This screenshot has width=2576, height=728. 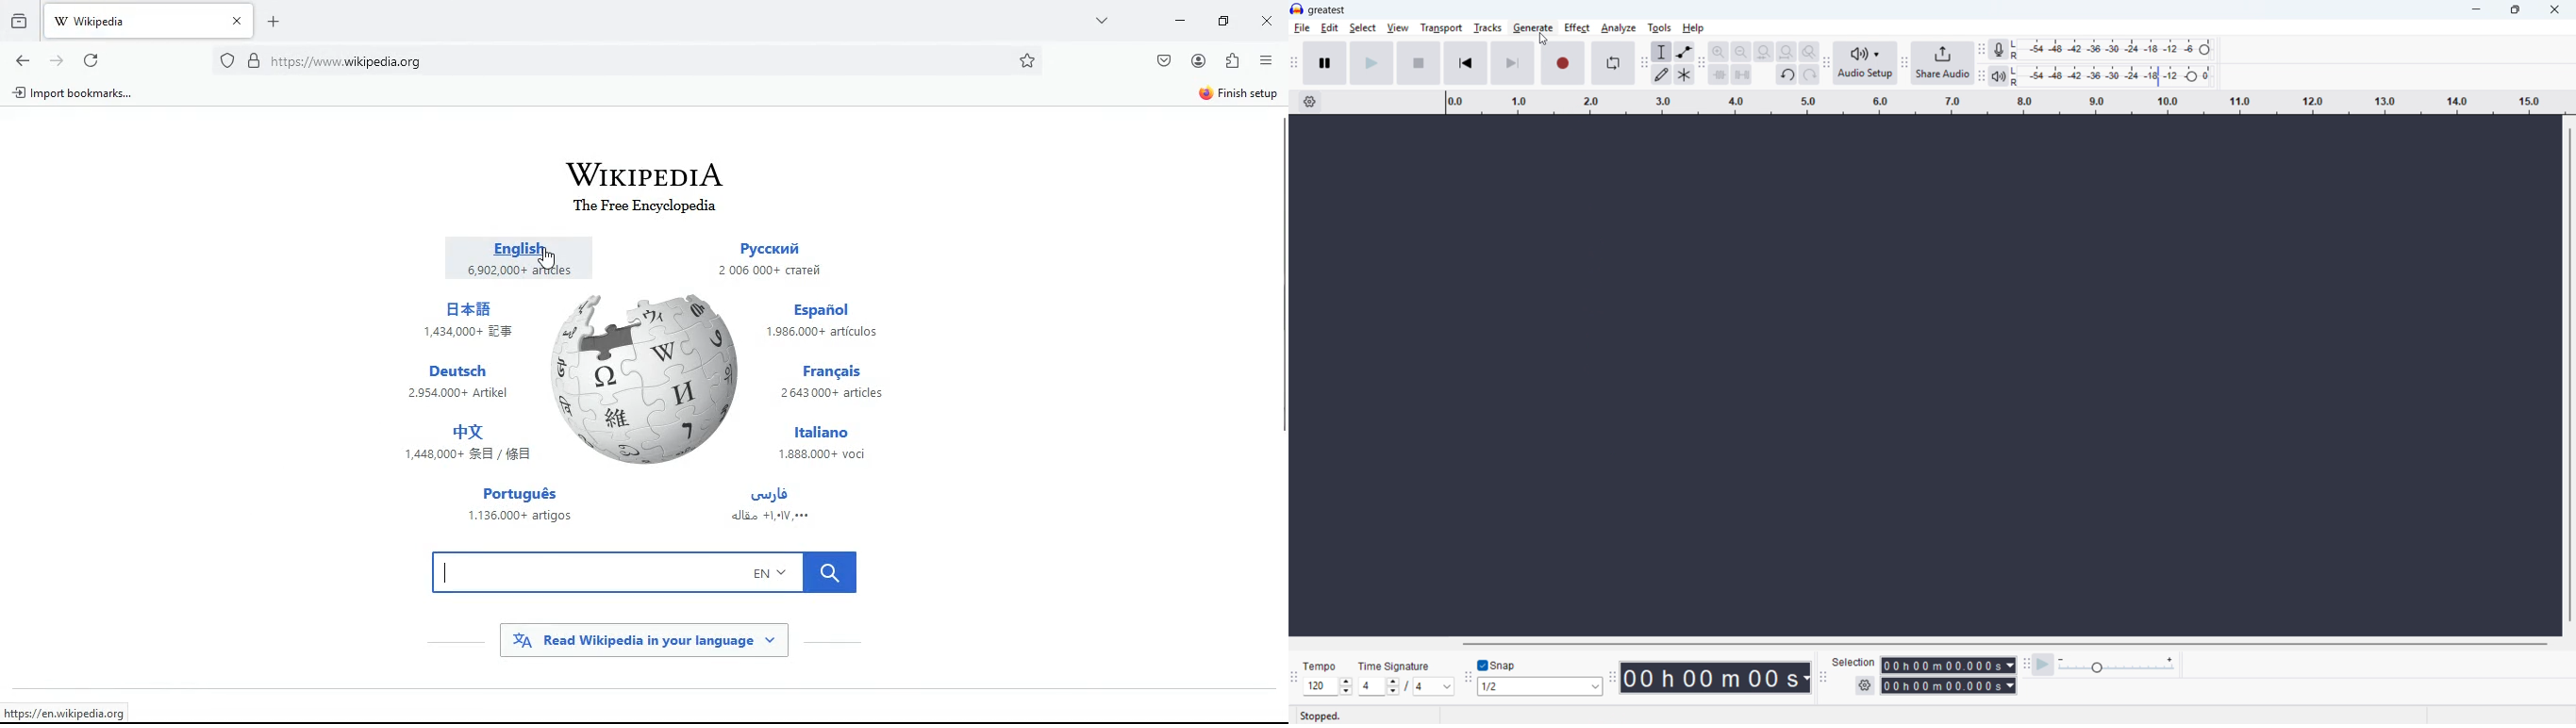 I want to click on español, so click(x=835, y=321).